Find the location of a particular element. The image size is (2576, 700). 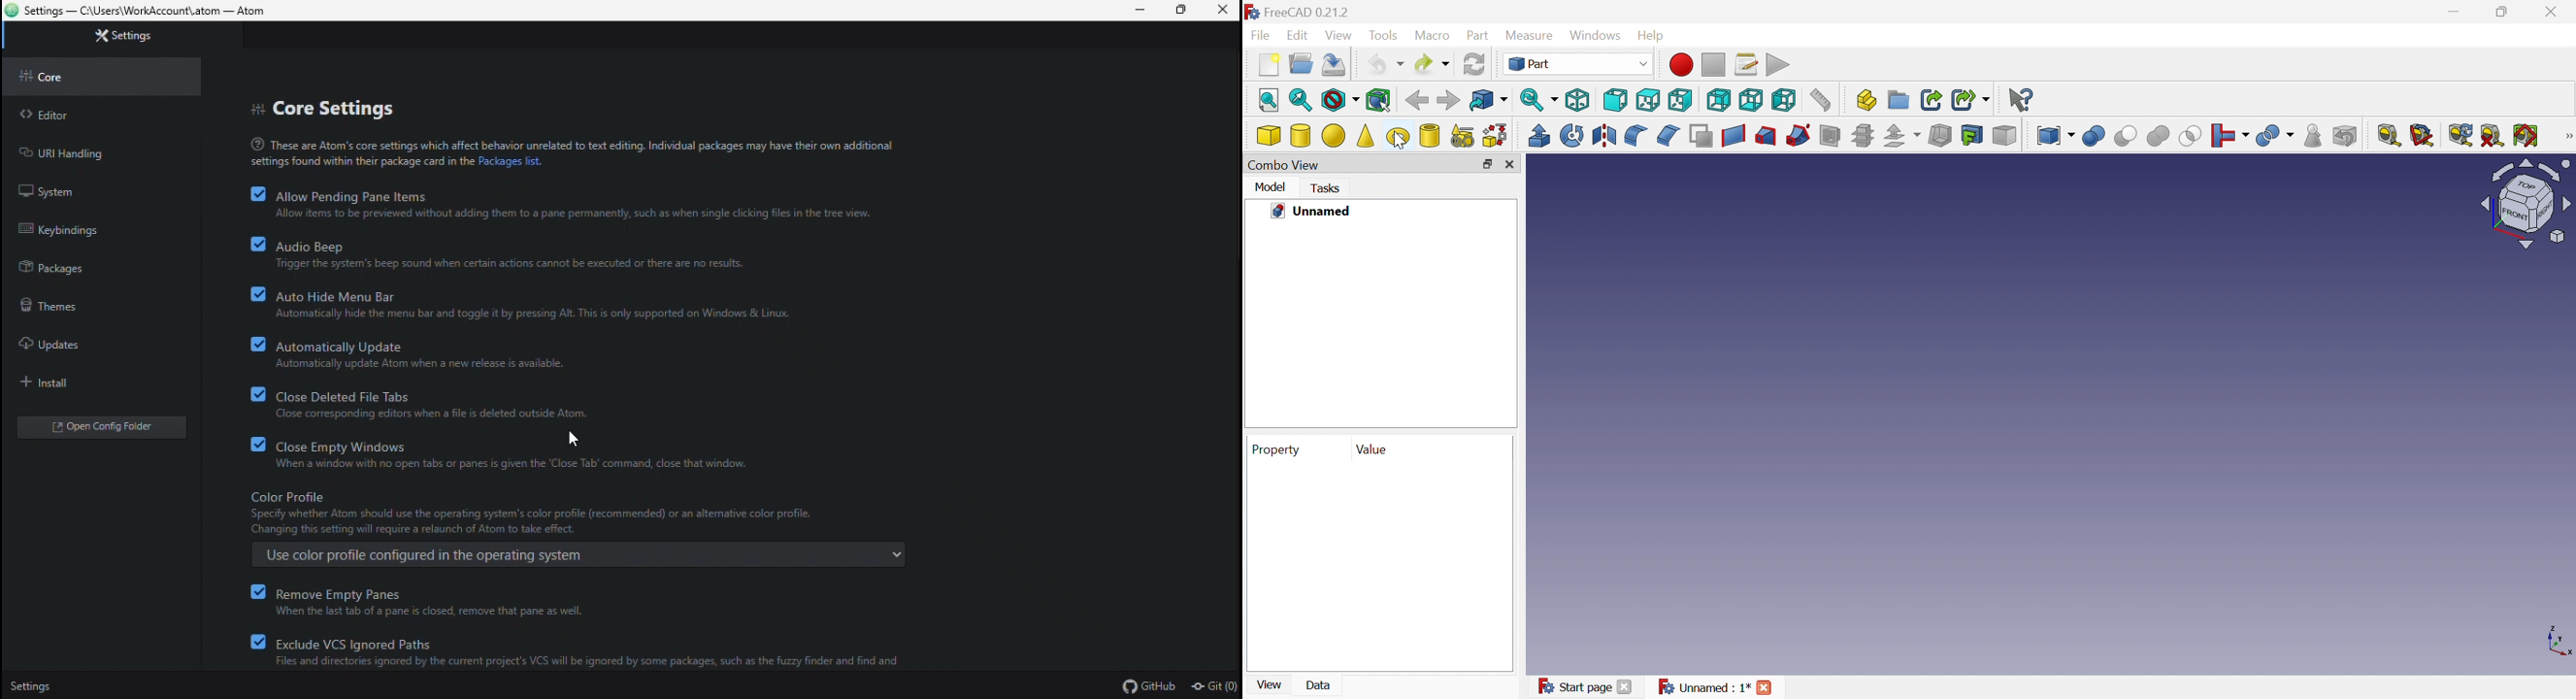

Toggle all is located at coordinates (2526, 134).